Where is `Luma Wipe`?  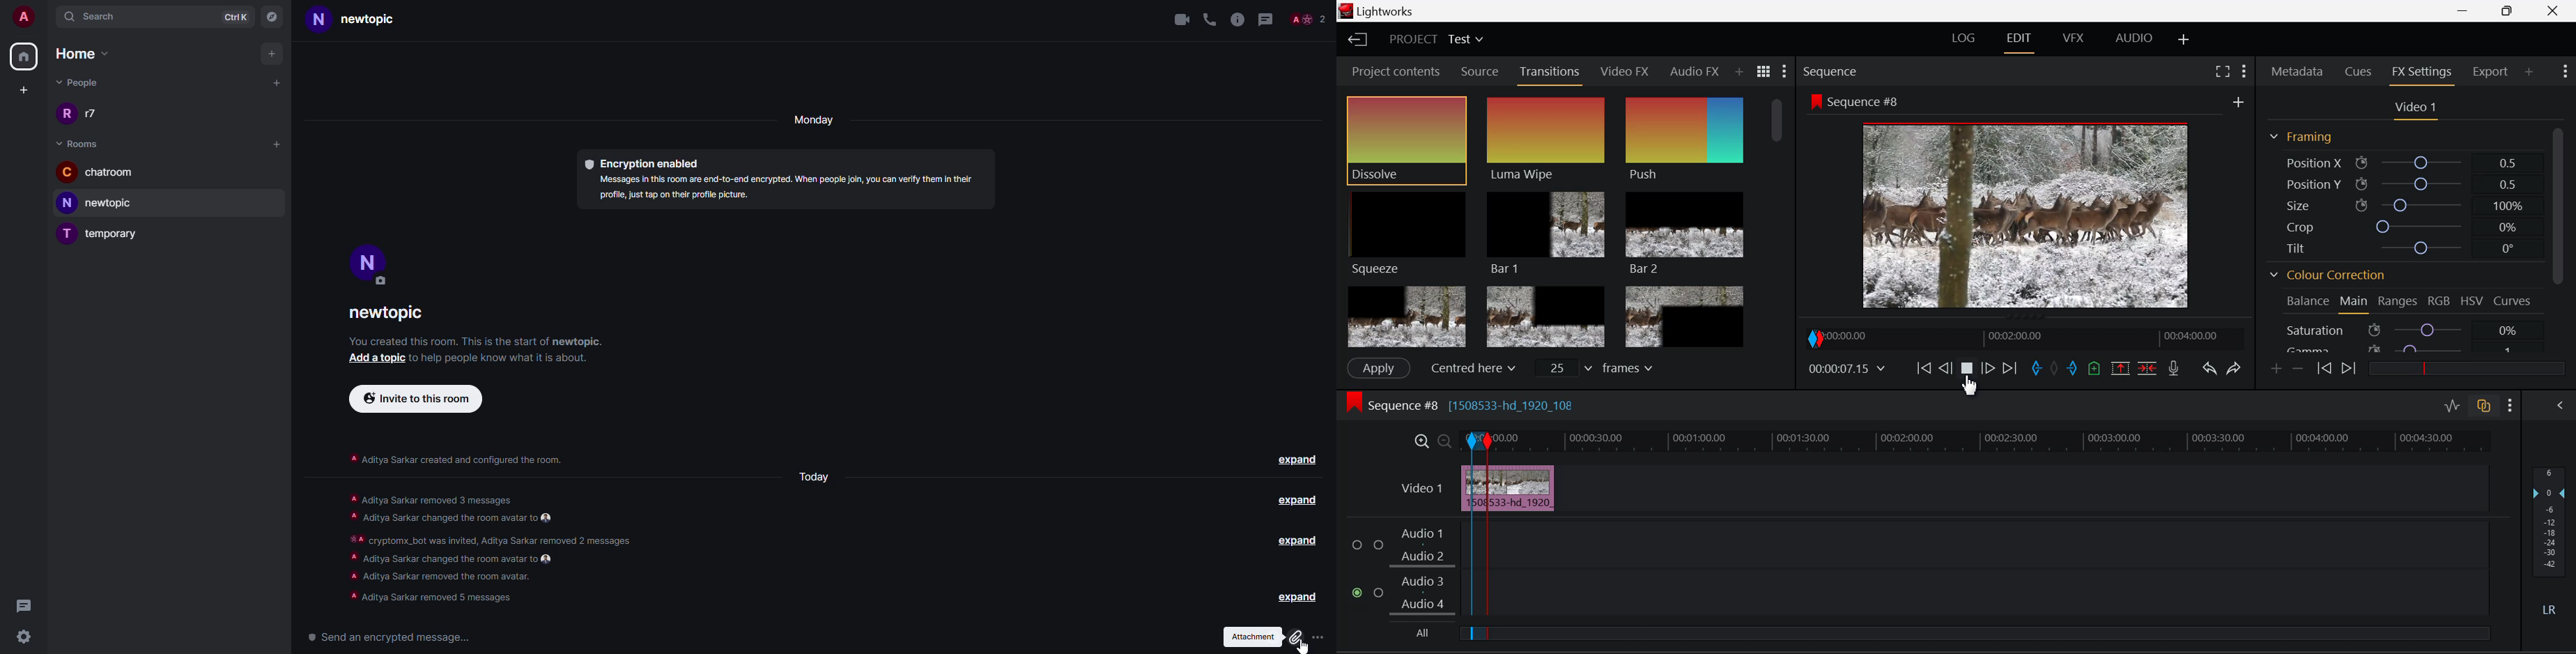
Luma Wipe is located at coordinates (1546, 140).